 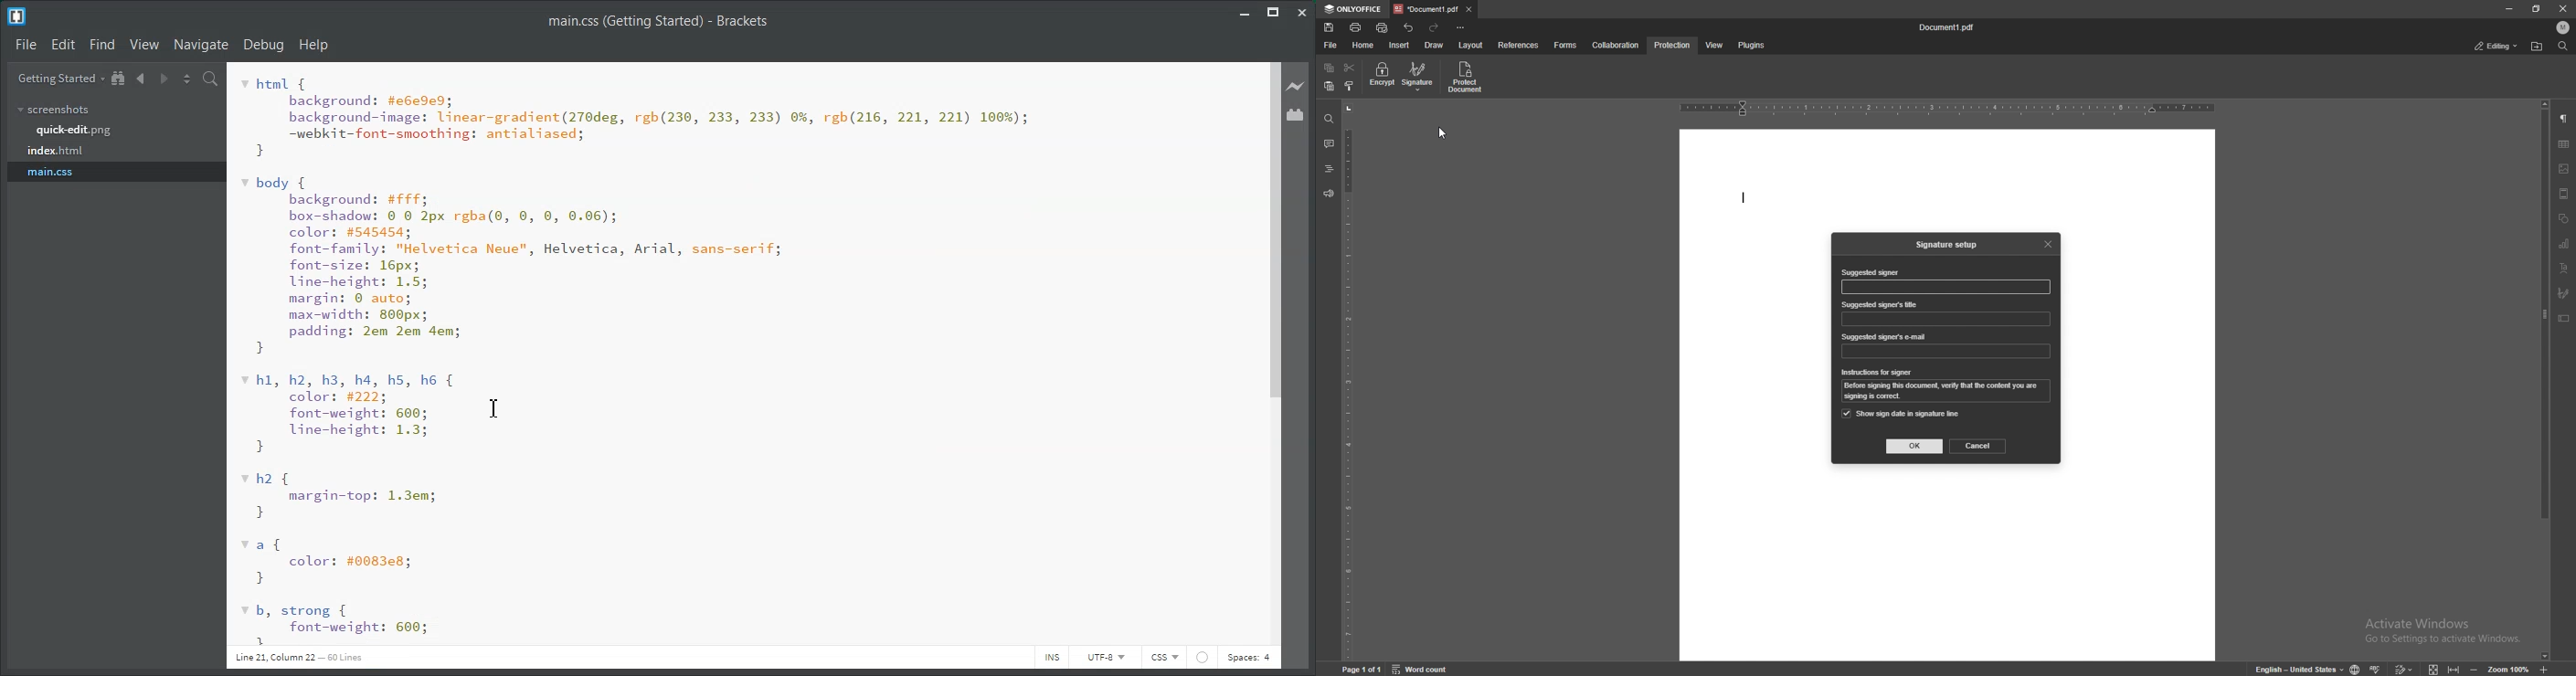 I want to click on File, so click(x=26, y=45).